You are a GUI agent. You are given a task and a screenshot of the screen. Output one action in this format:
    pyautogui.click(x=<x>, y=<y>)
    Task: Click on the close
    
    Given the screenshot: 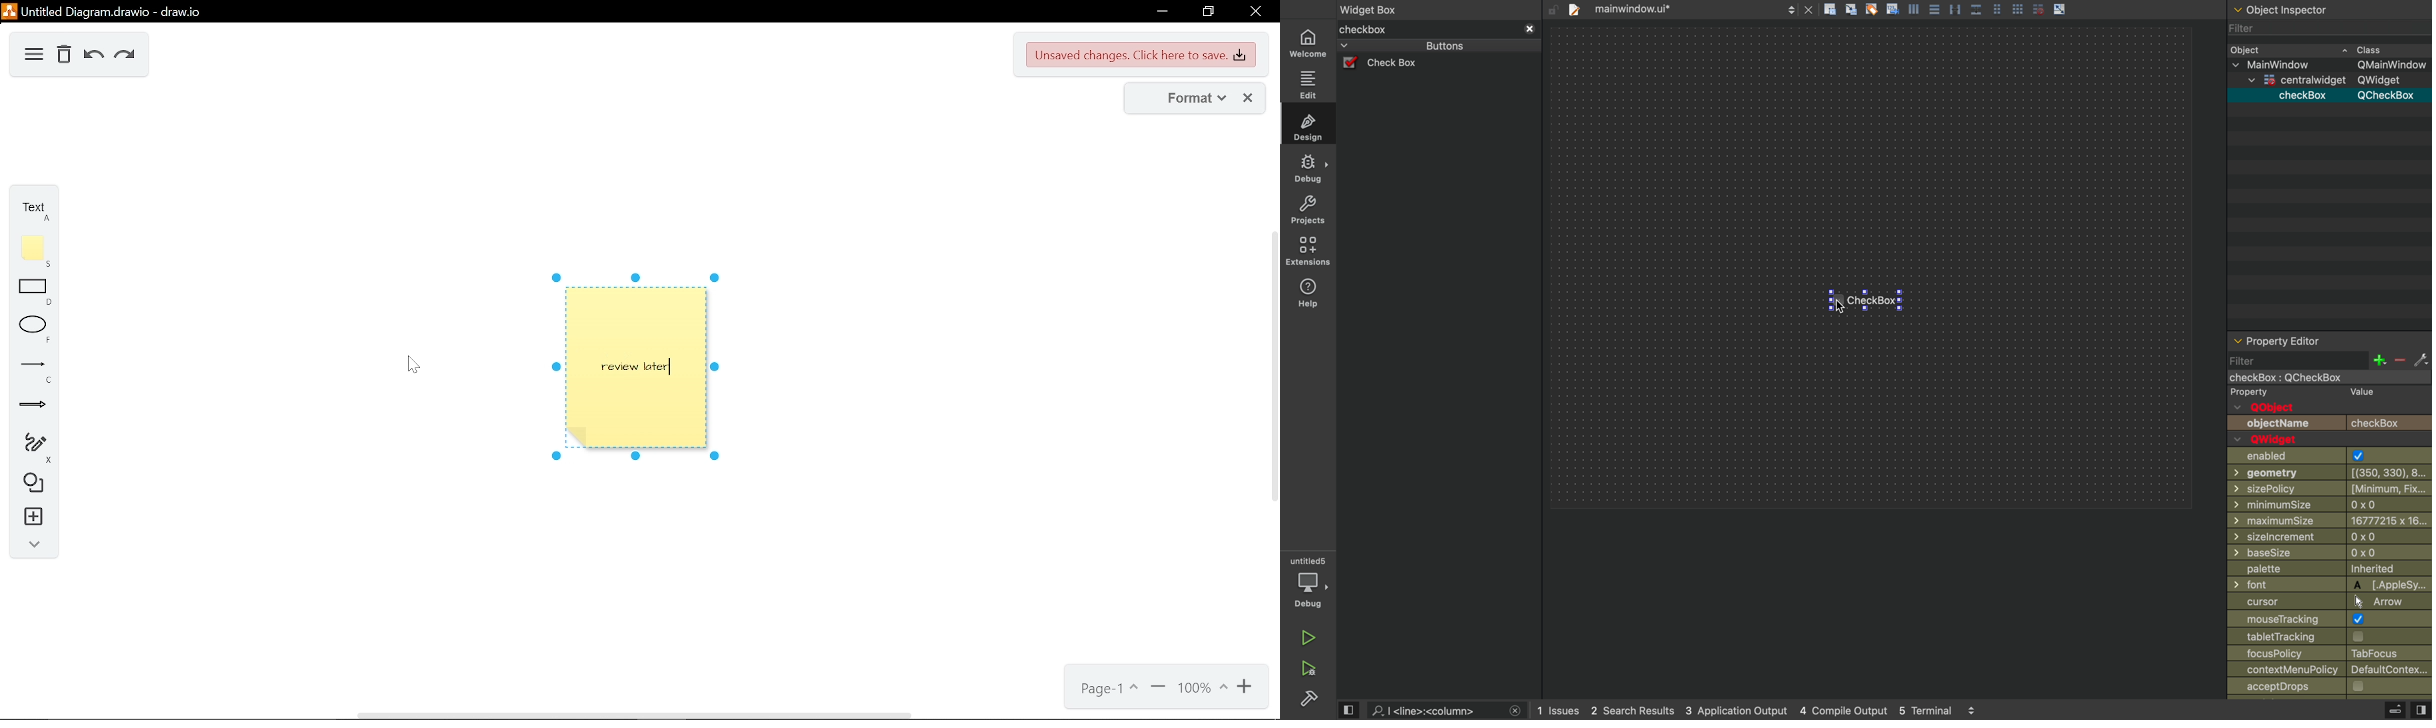 What is the action you would take?
    pyautogui.click(x=1256, y=11)
    